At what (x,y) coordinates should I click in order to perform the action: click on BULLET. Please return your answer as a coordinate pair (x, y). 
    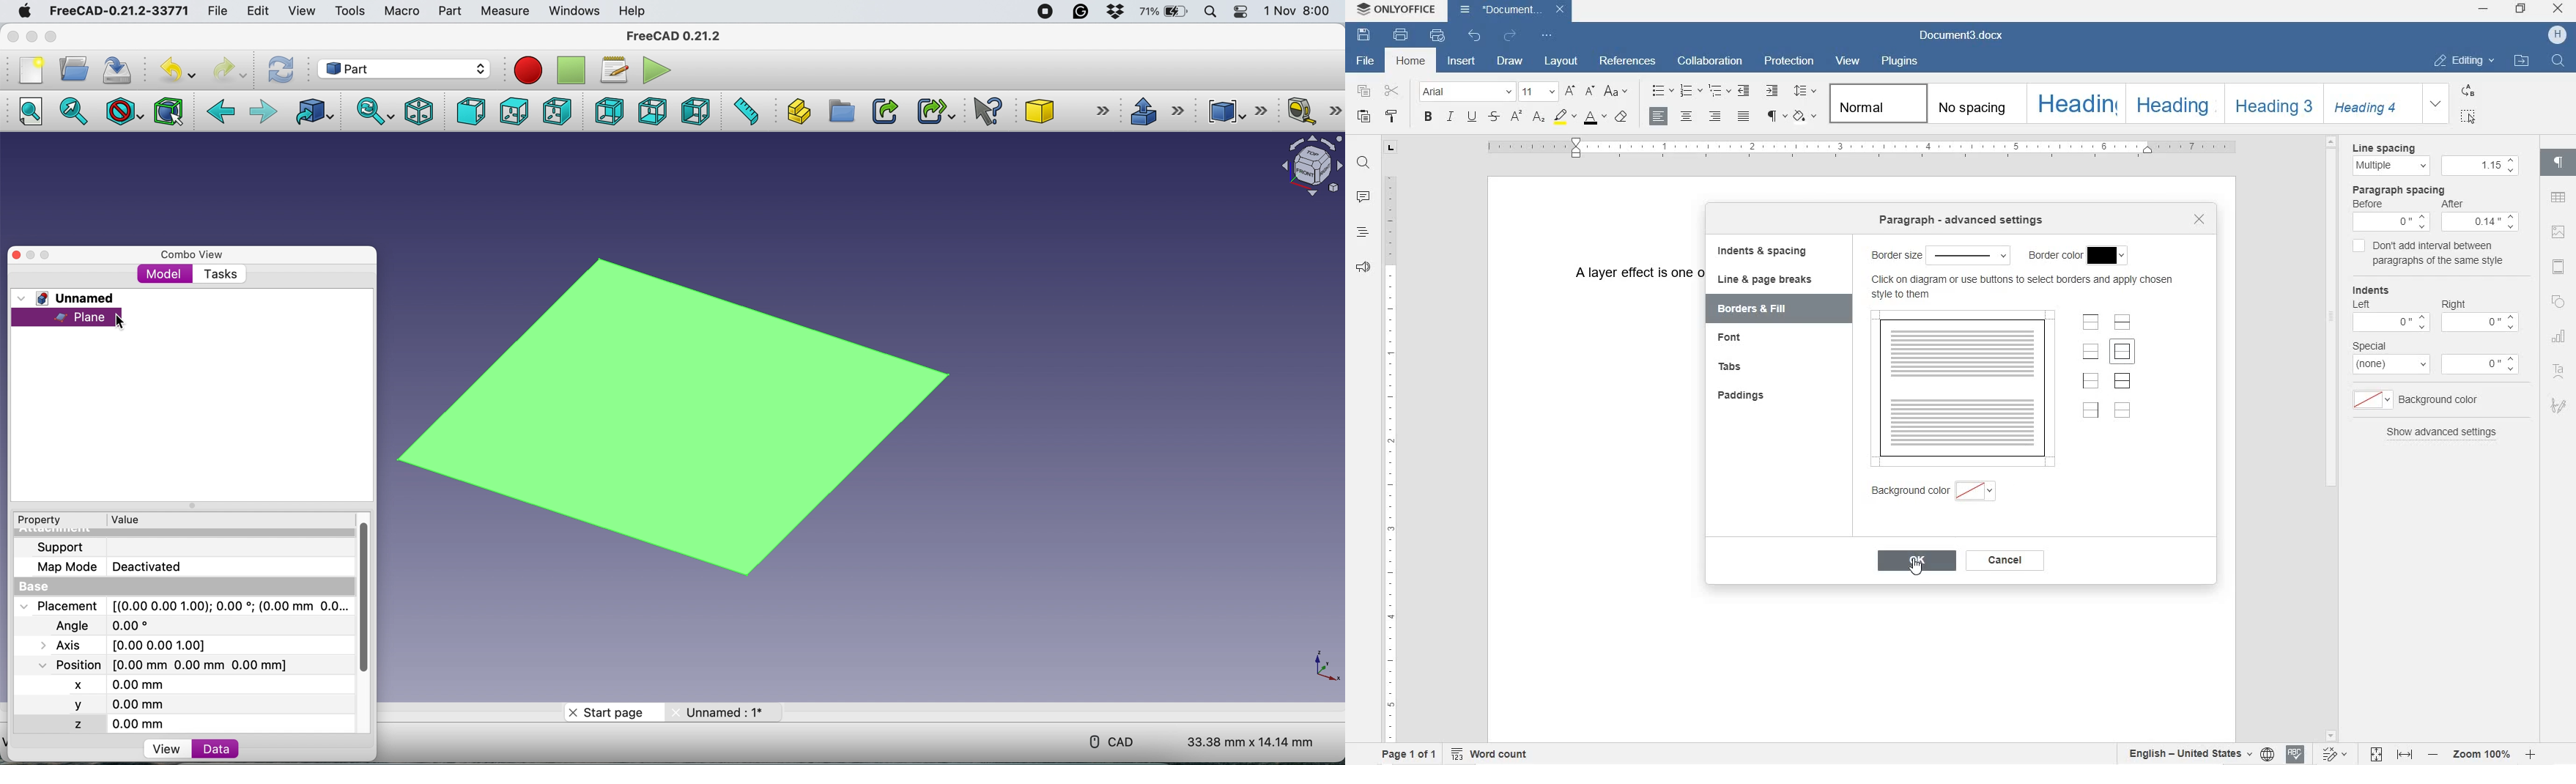
    Looking at the image, I should click on (1661, 92).